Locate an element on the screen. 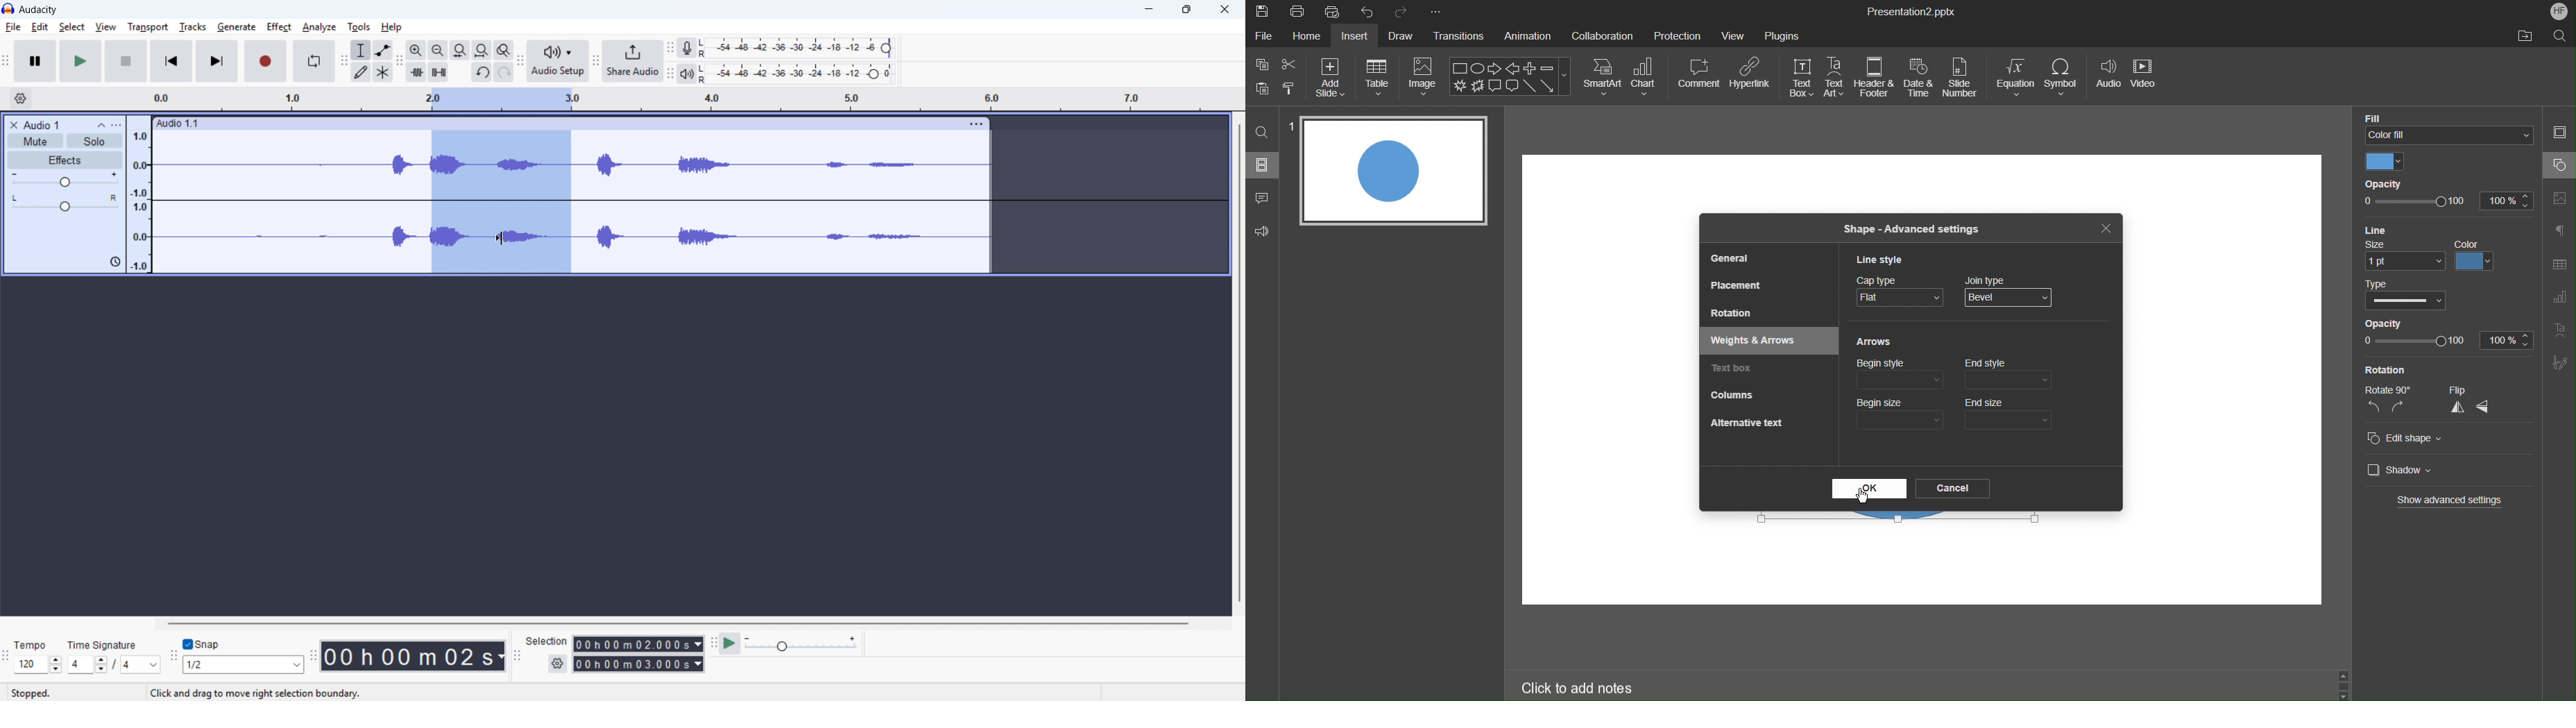 The image size is (2576, 728). Fit project to width is located at coordinates (481, 50).